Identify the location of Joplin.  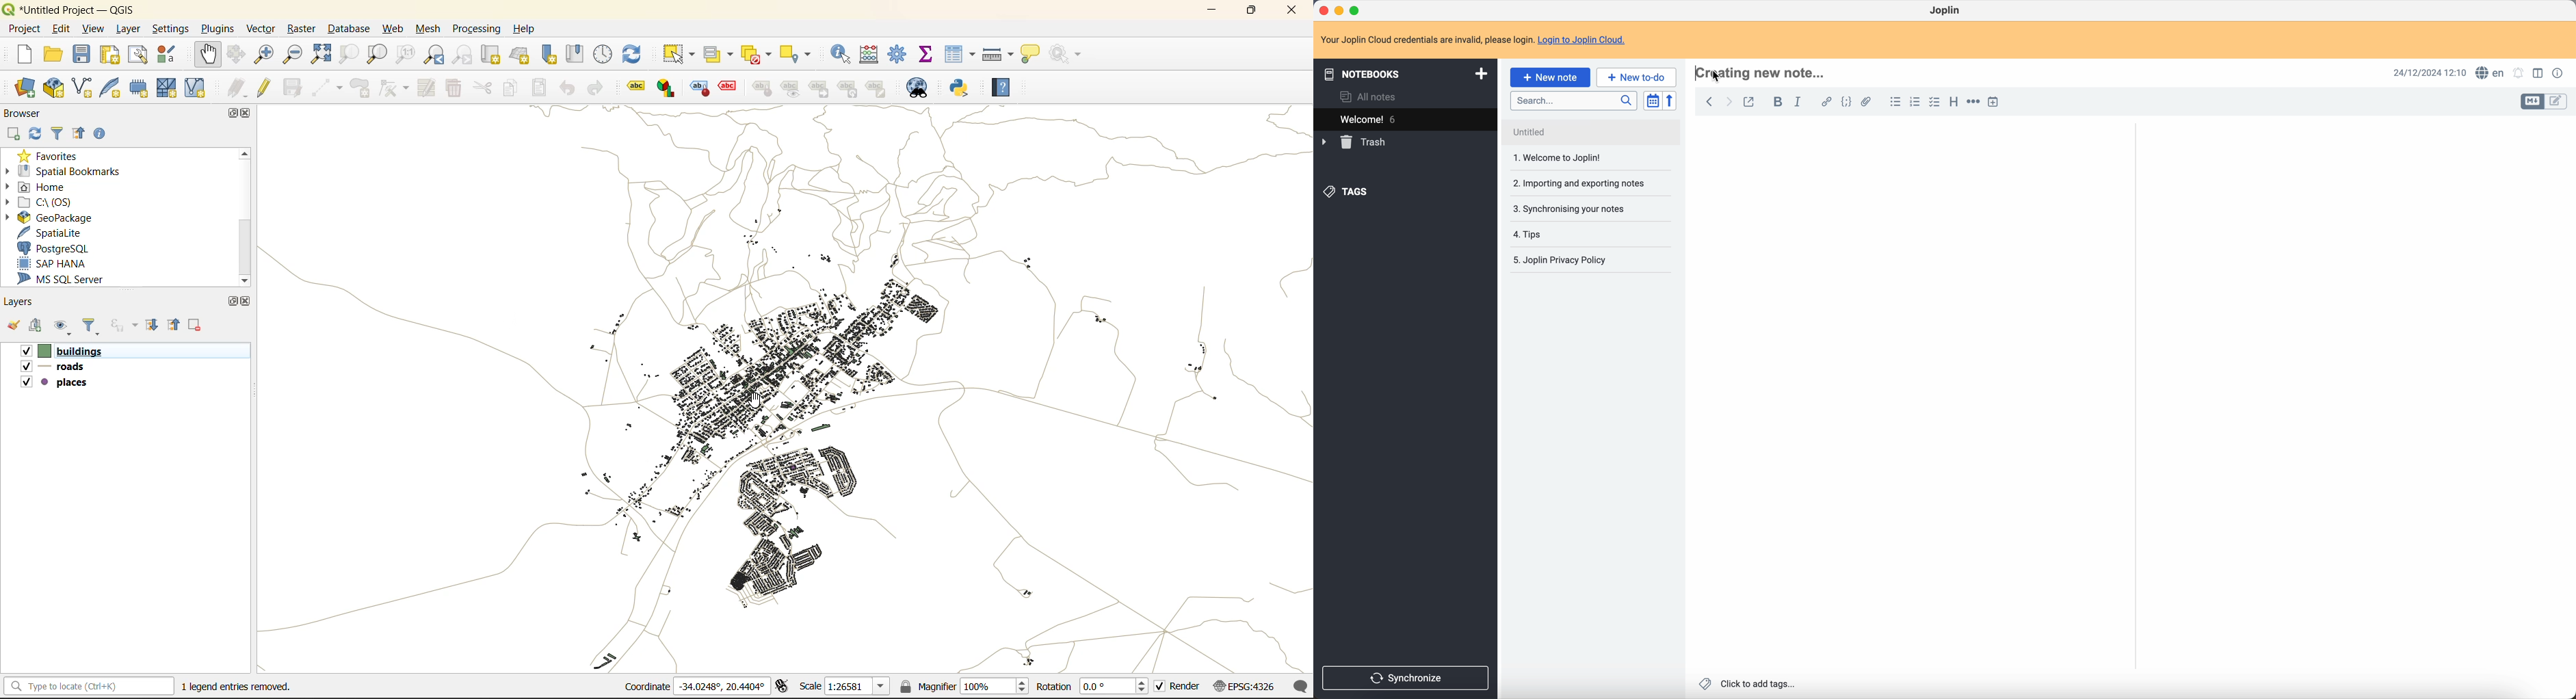
(1946, 12).